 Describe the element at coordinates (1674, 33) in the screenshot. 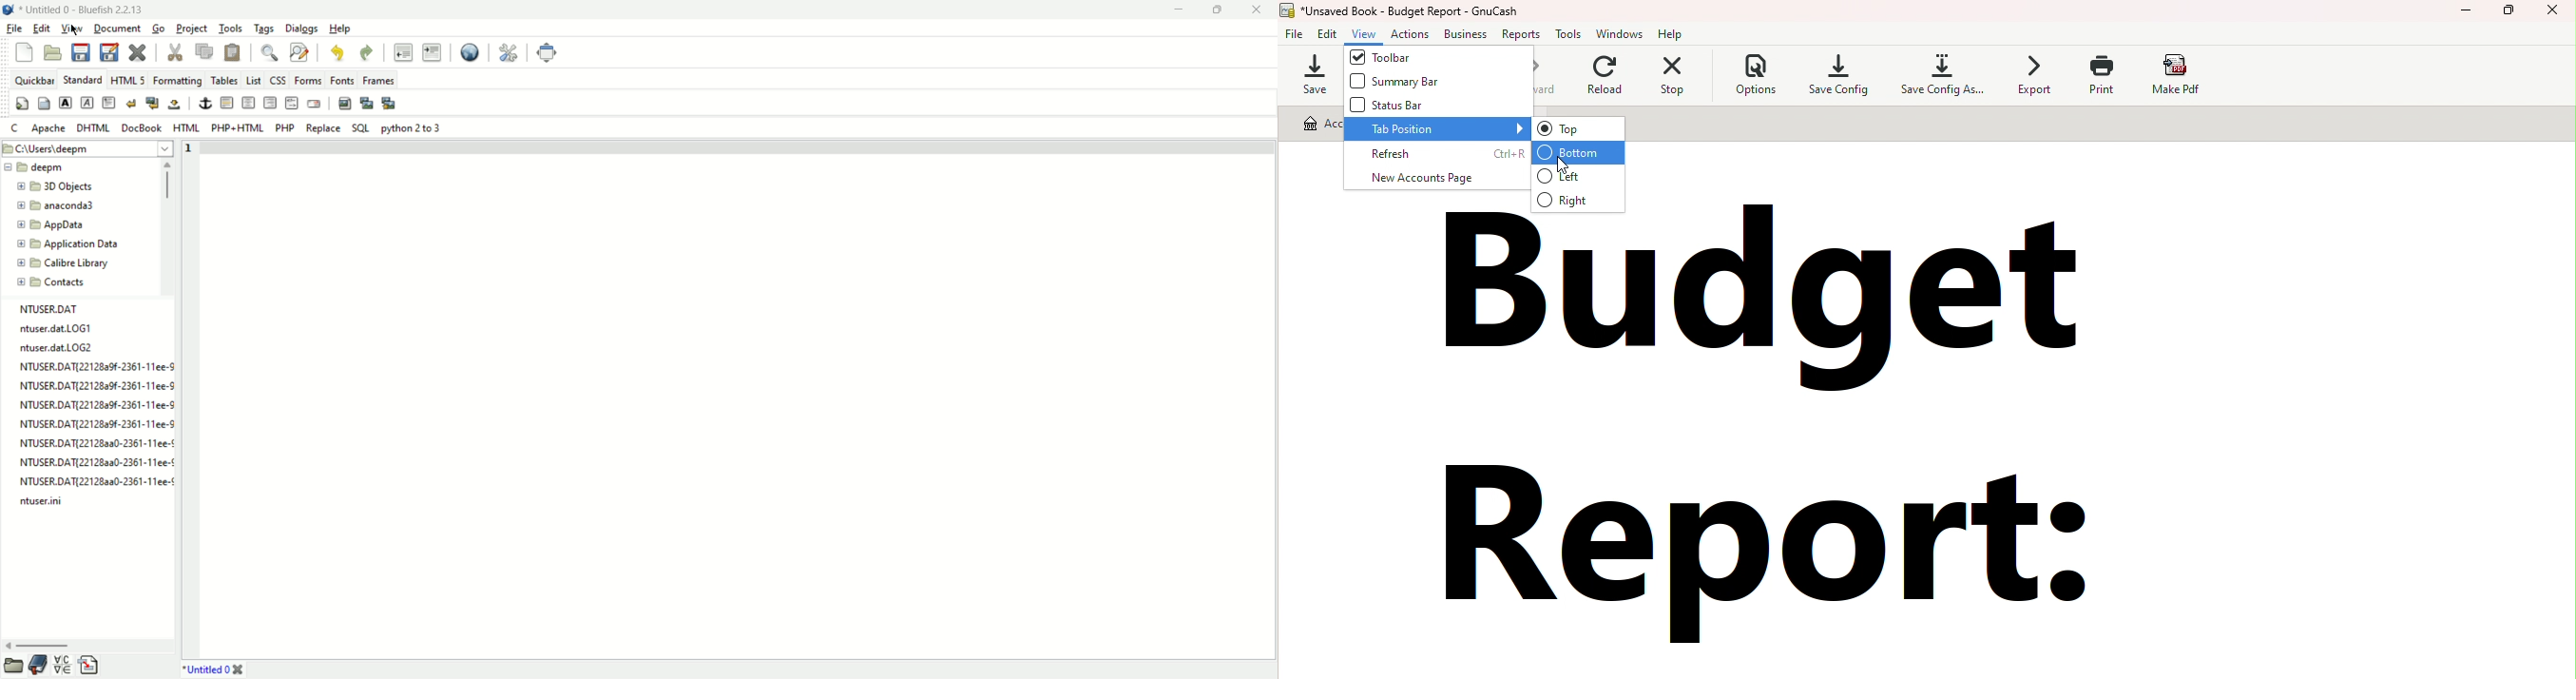

I see `Help` at that location.